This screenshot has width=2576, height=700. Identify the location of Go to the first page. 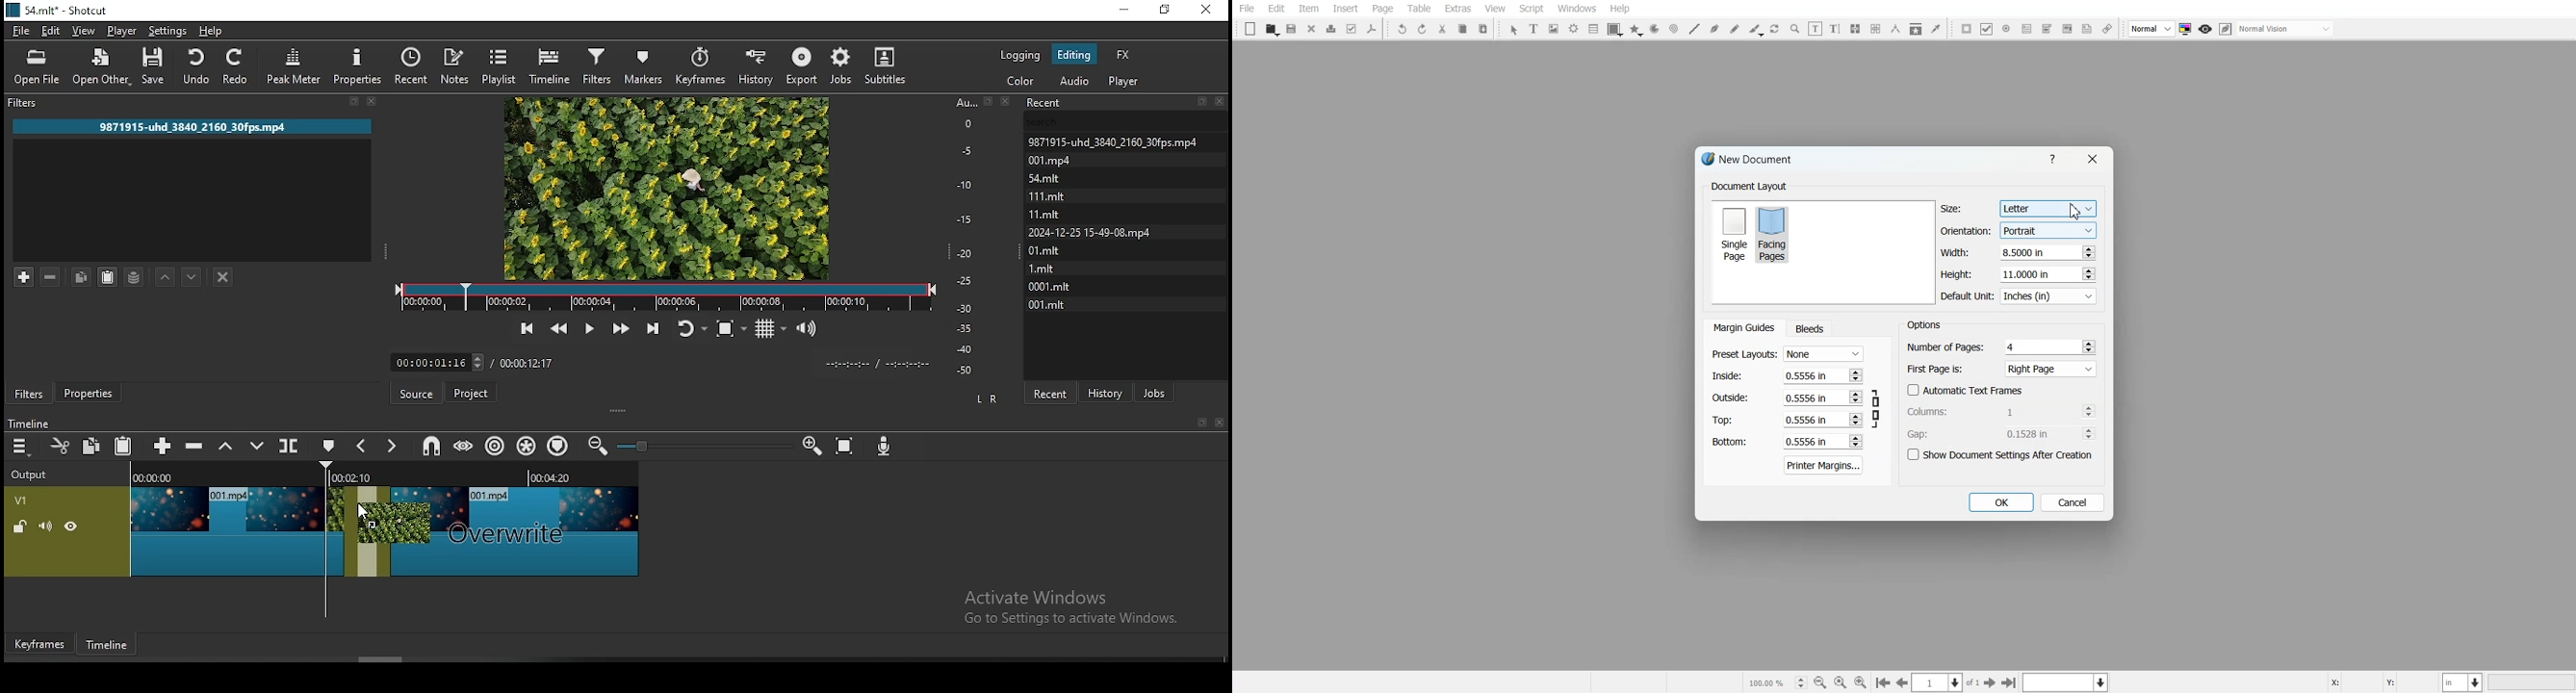
(2011, 682).